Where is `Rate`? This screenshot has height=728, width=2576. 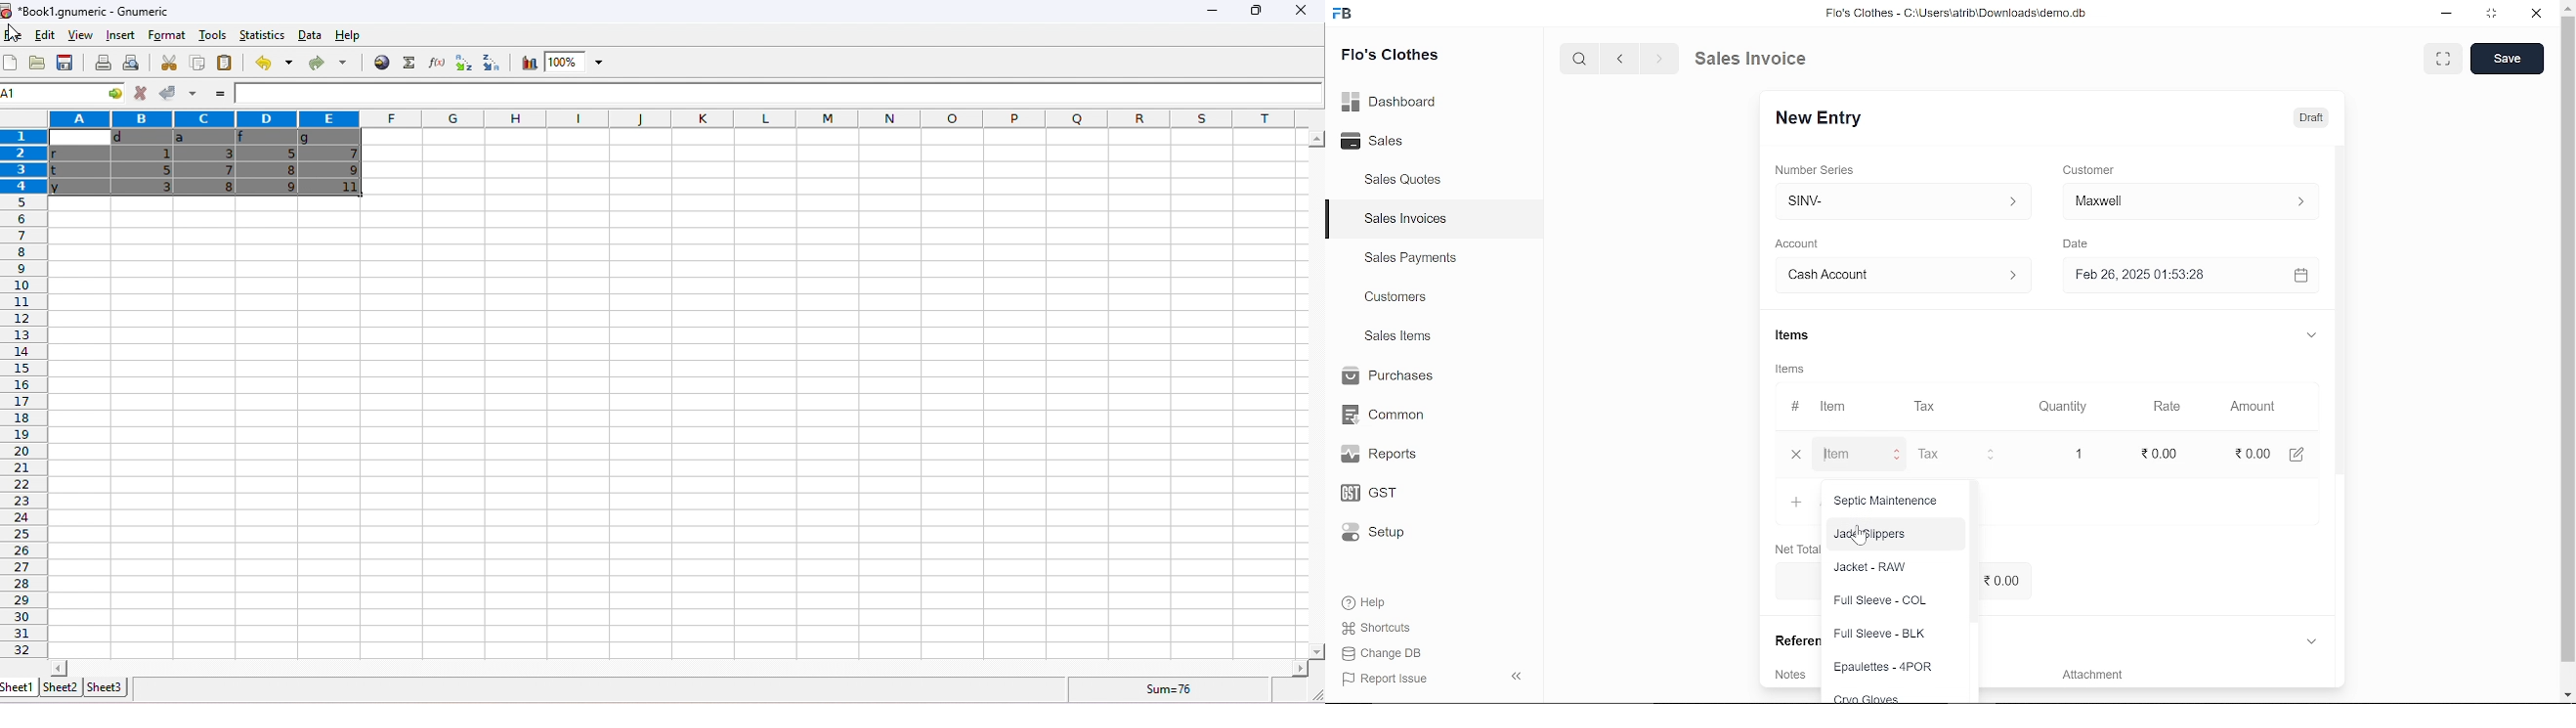
Rate is located at coordinates (2168, 407).